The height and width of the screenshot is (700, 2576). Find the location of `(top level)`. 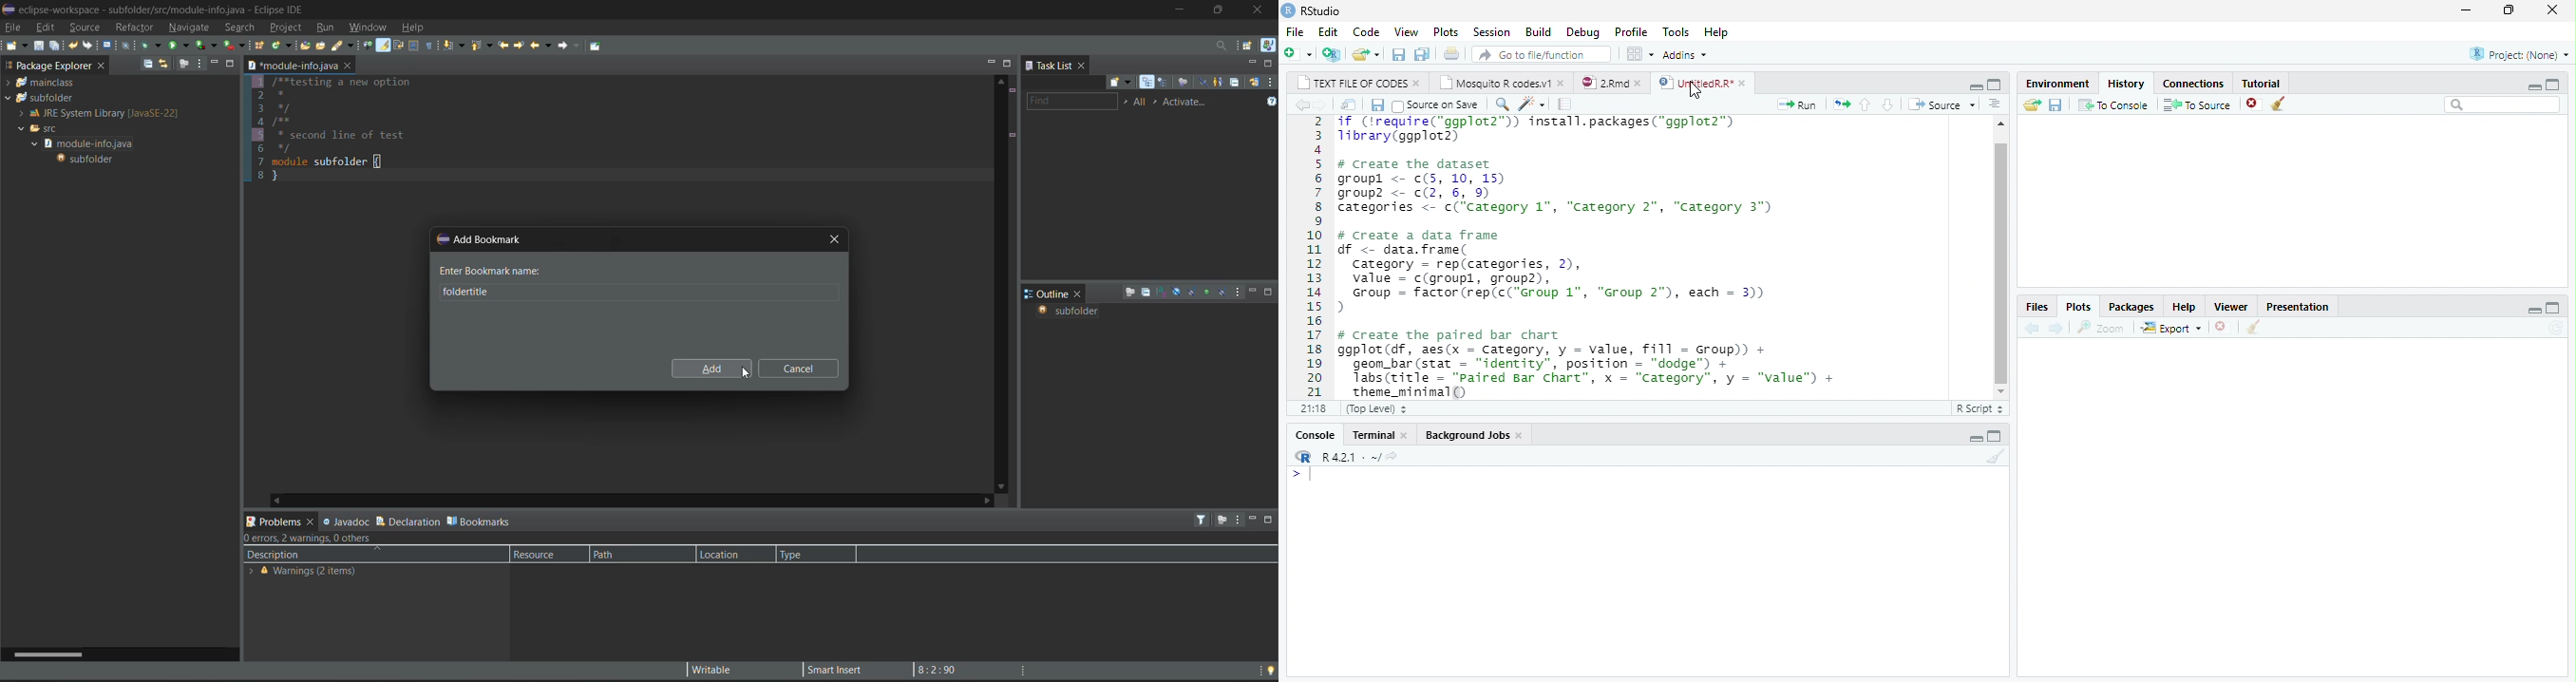

(top level) is located at coordinates (1378, 409).